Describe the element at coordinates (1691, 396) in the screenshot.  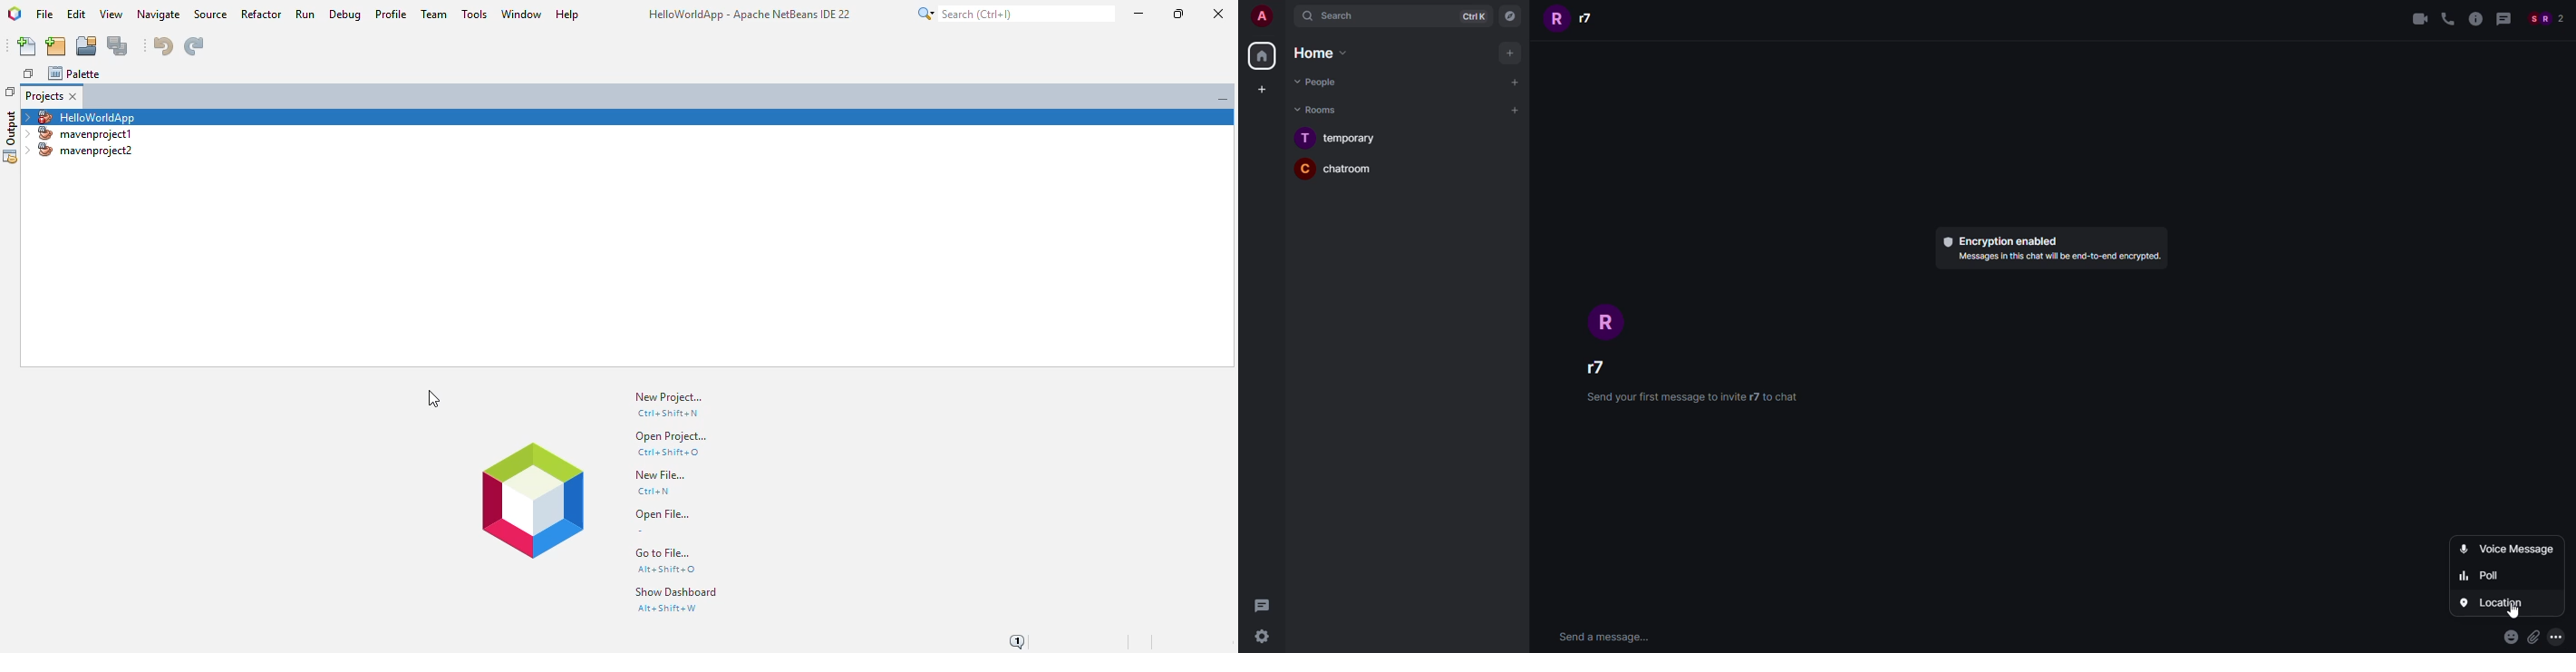
I see `text` at that location.